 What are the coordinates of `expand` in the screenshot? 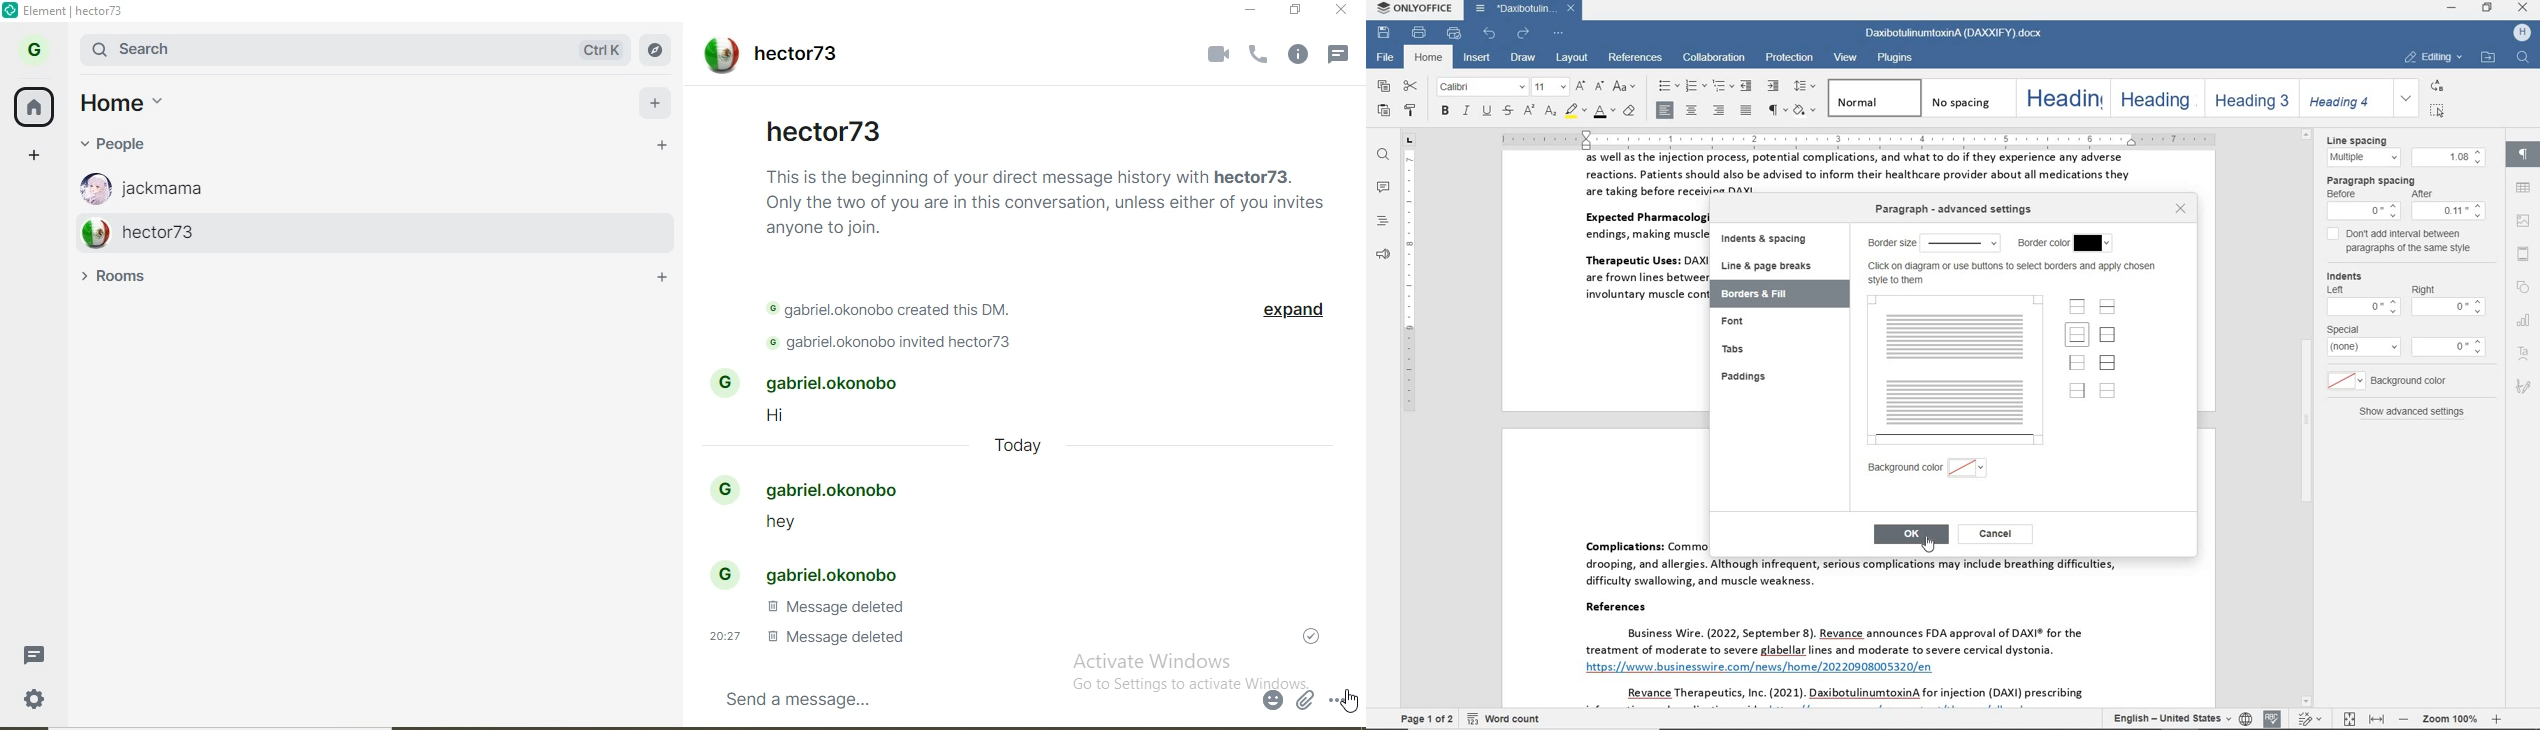 It's located at (1291, 313).